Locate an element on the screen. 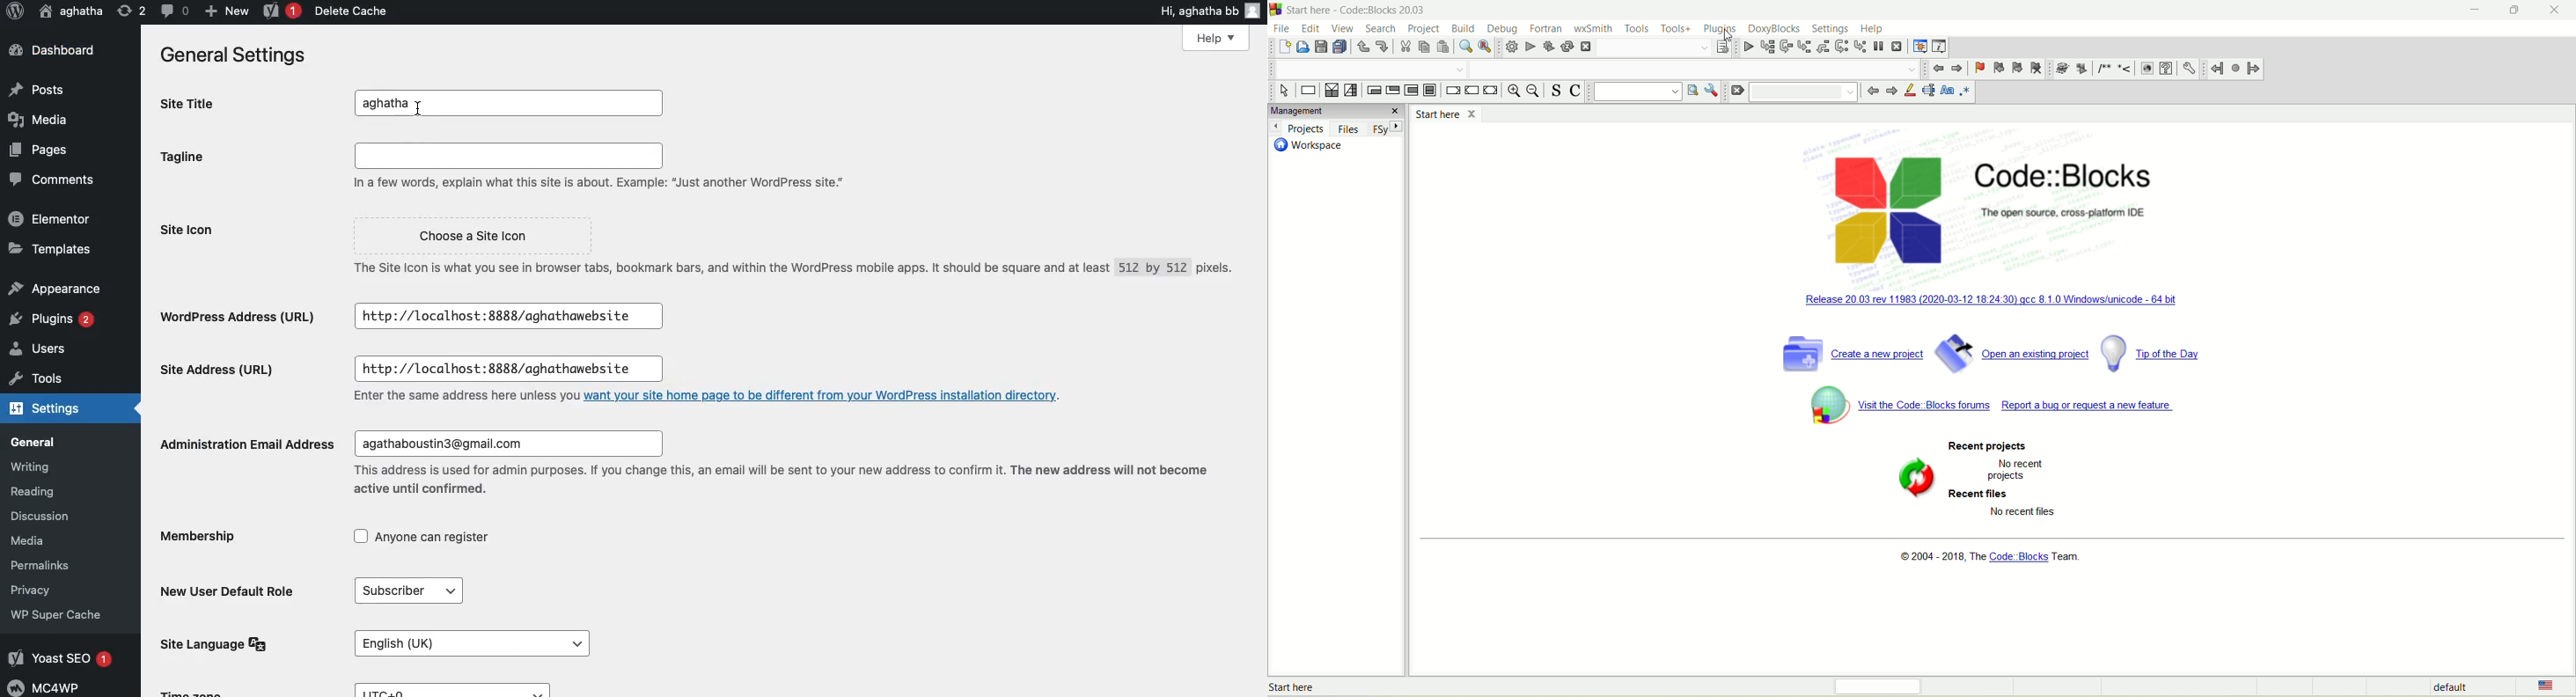  Dashboard is located at coordinates (53, 52).